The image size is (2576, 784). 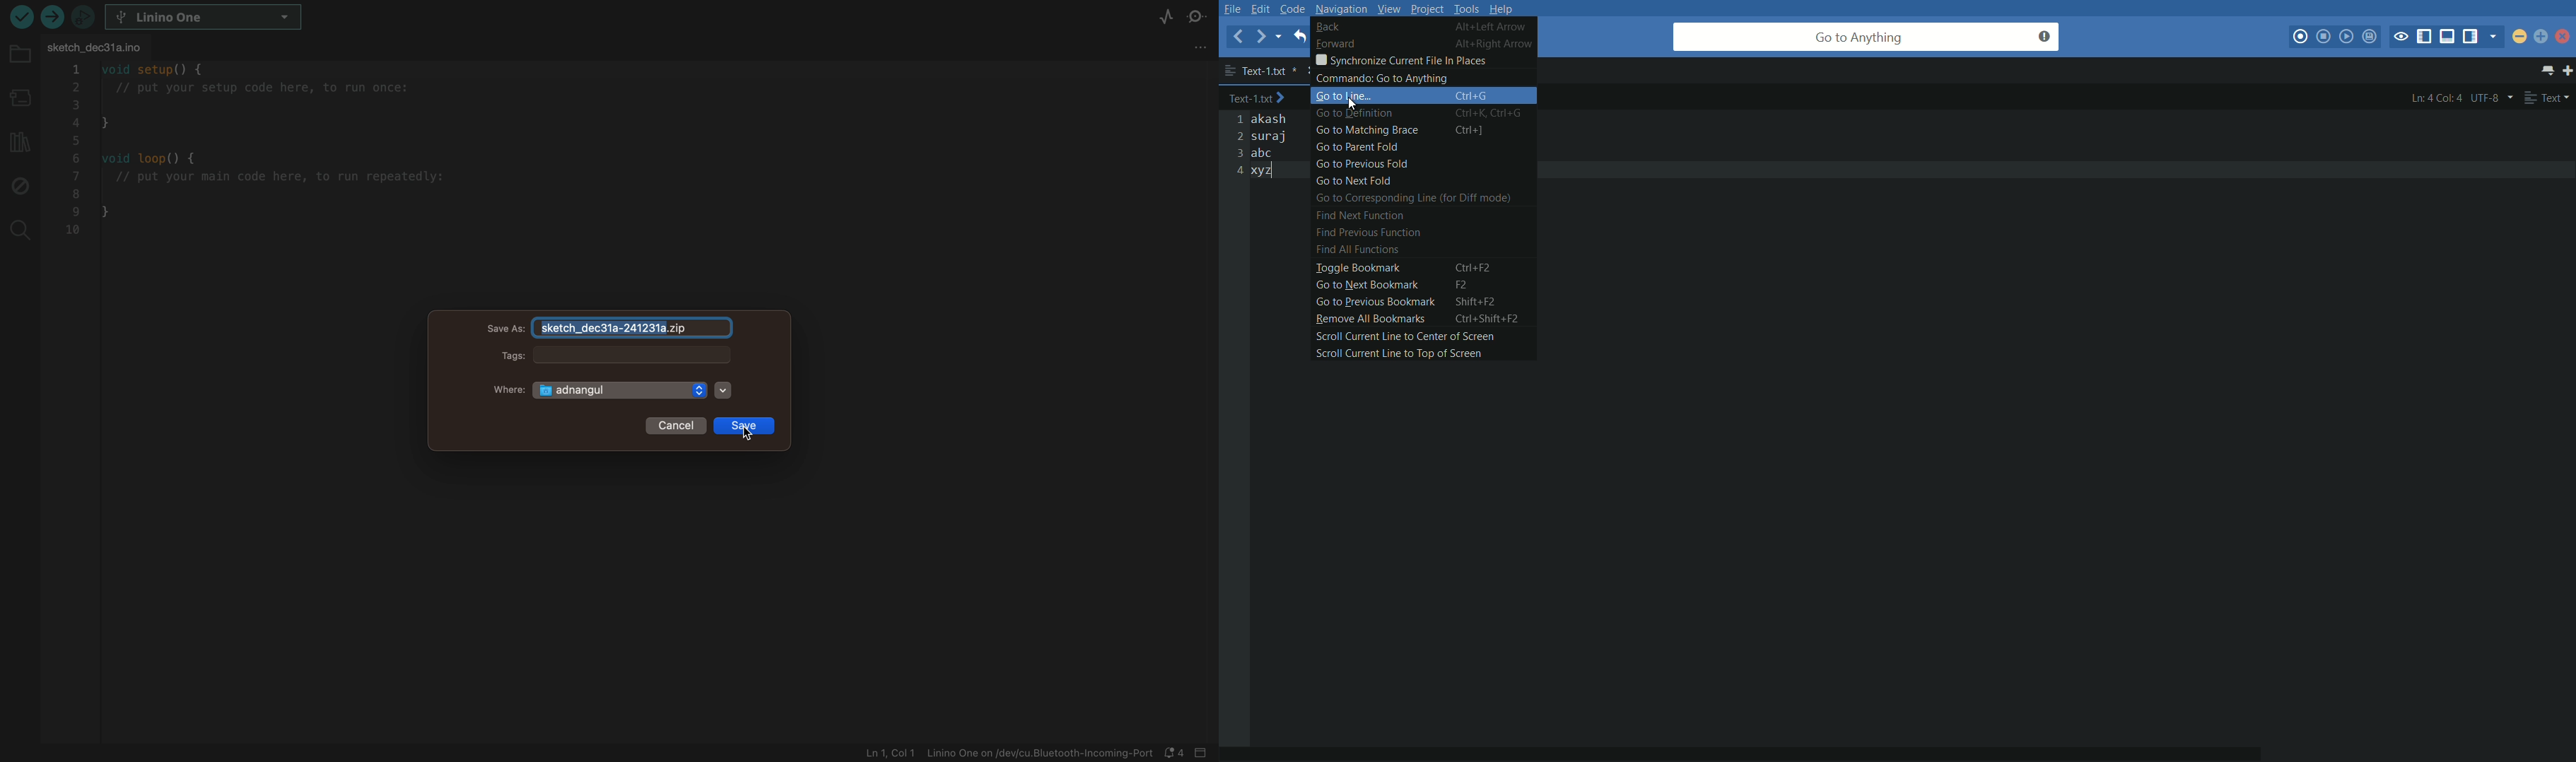 What do you see at coordinates (1262, 37) in the screenshot?
I see `forward` at bounding box center [1262, 37].